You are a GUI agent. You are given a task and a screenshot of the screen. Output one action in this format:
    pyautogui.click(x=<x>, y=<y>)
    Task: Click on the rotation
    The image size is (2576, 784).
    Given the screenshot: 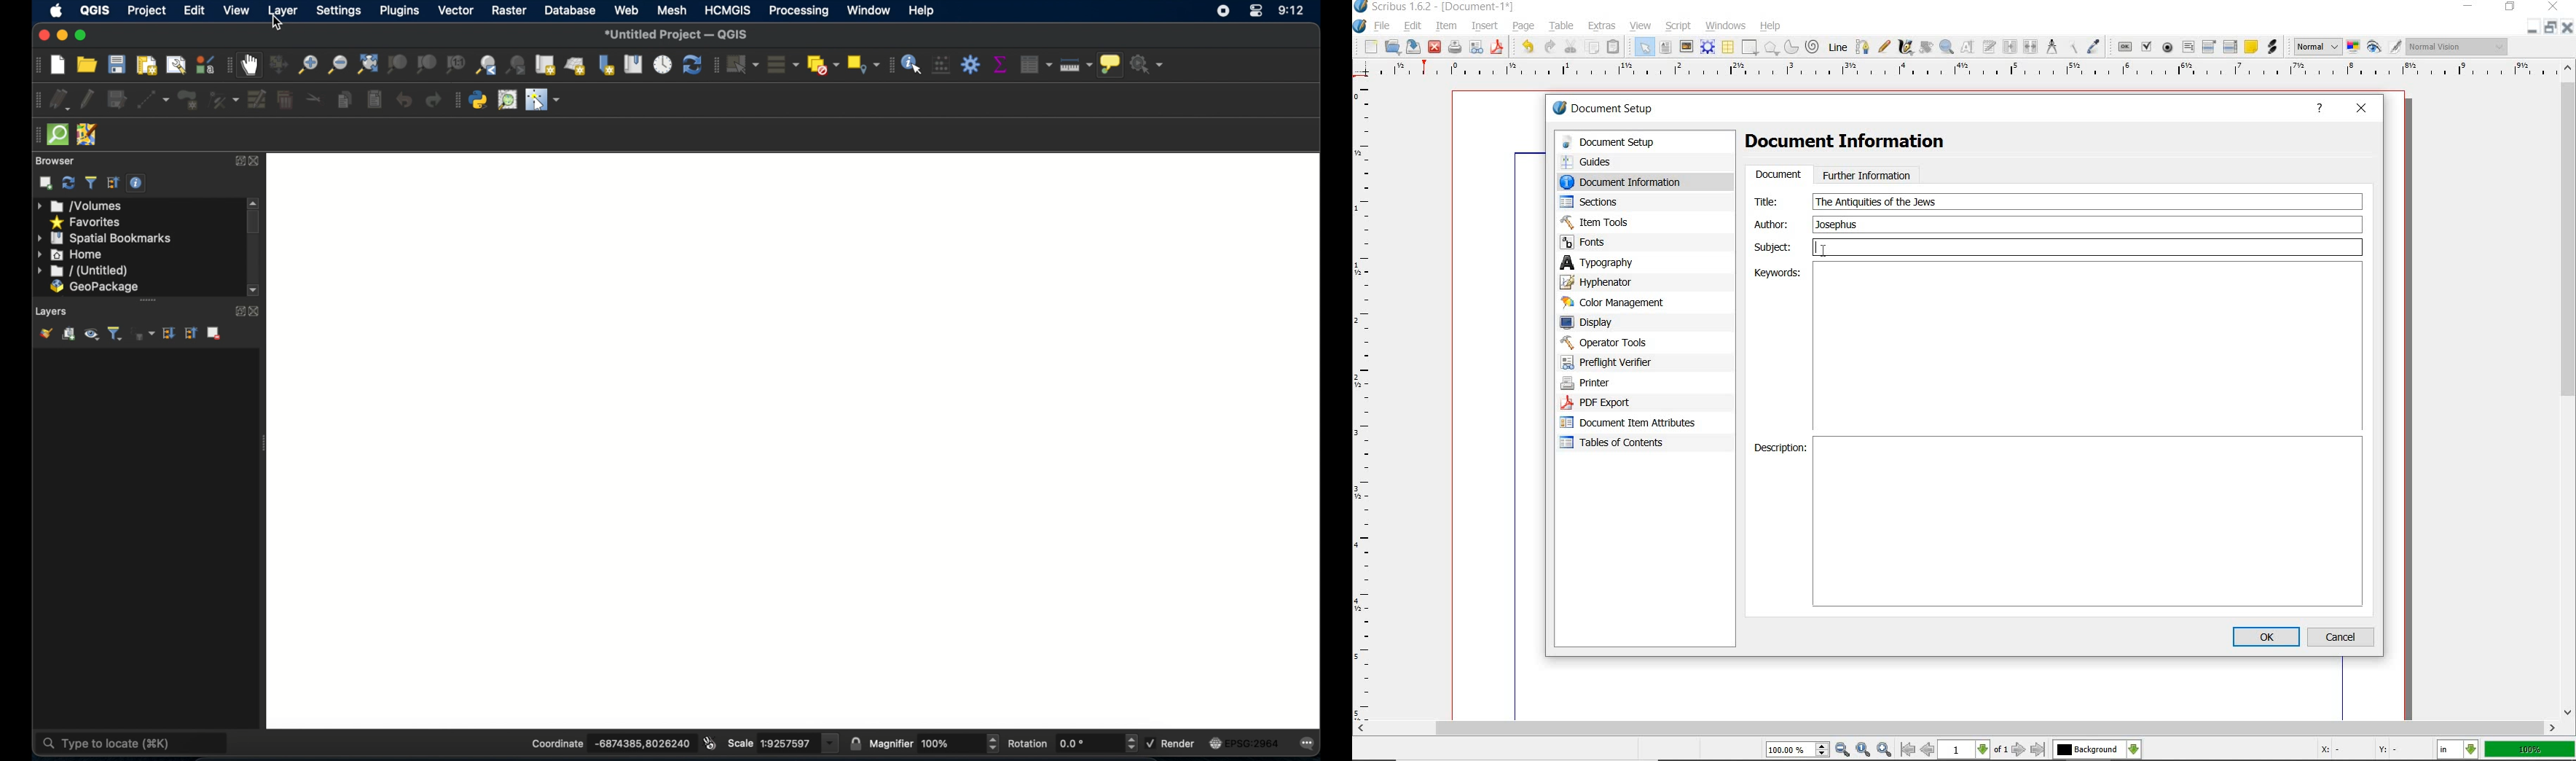 What is the action you would take?
    pyautogui.click(x=1073, y=743)
    